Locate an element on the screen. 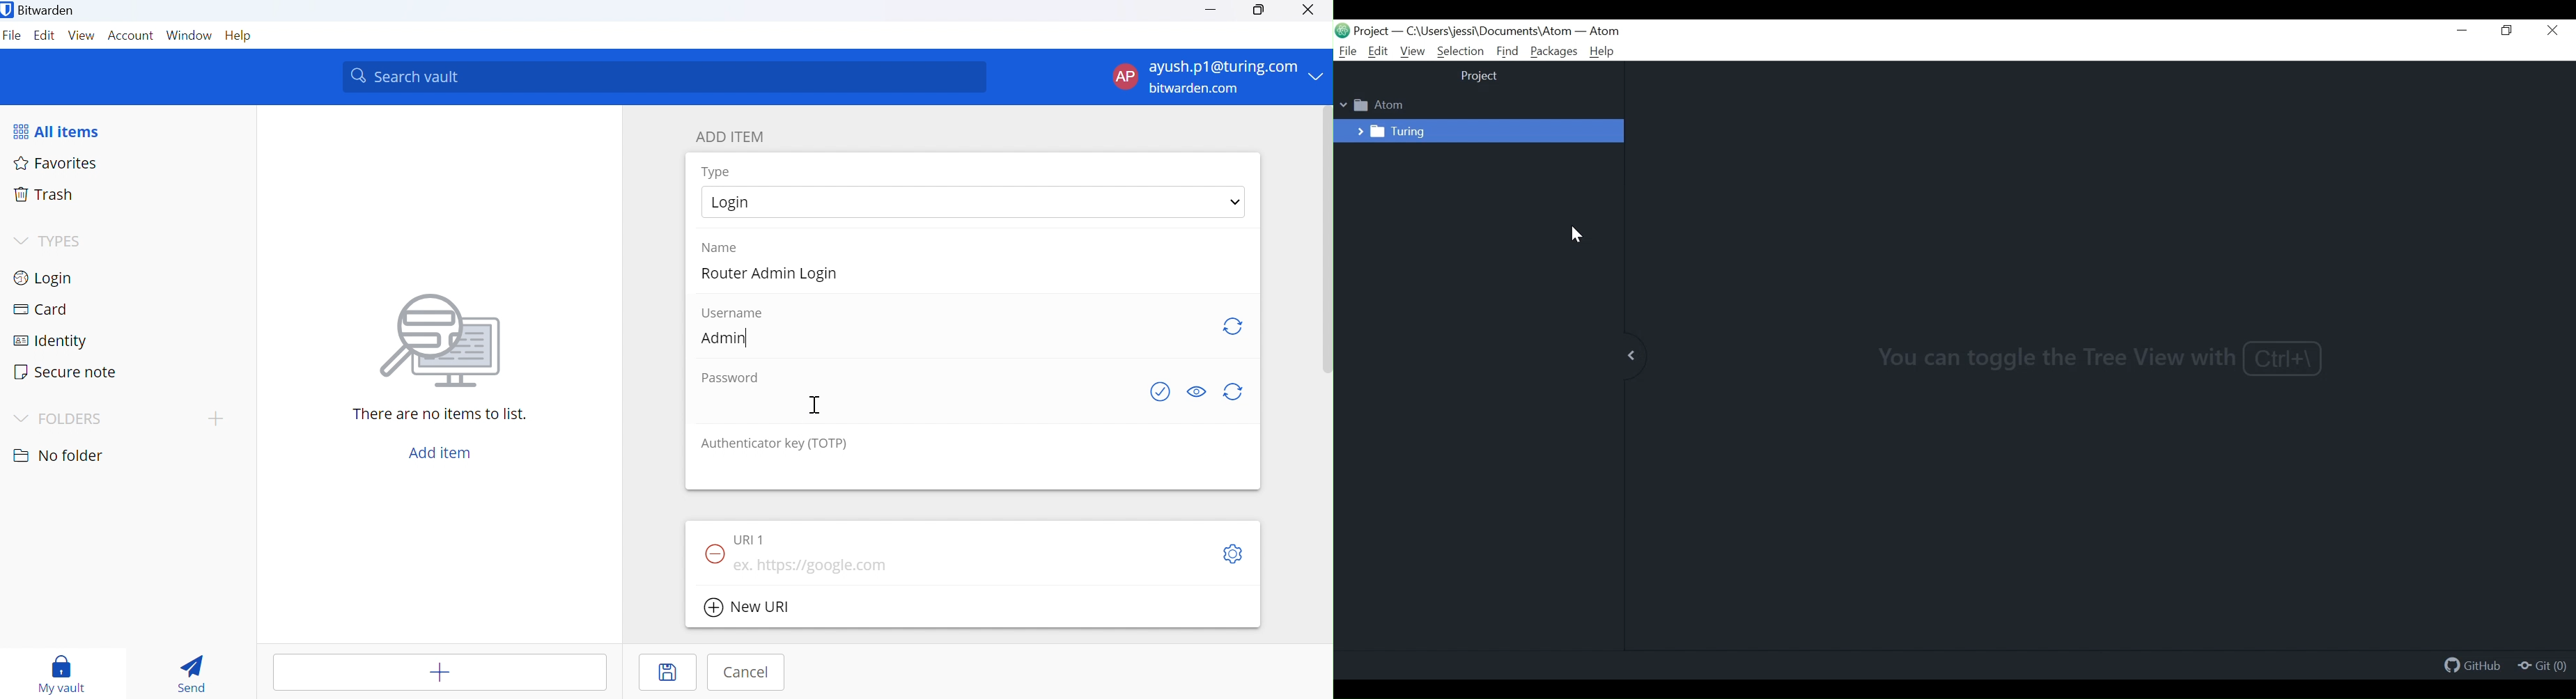  Type is located at coordinates (716, 171).